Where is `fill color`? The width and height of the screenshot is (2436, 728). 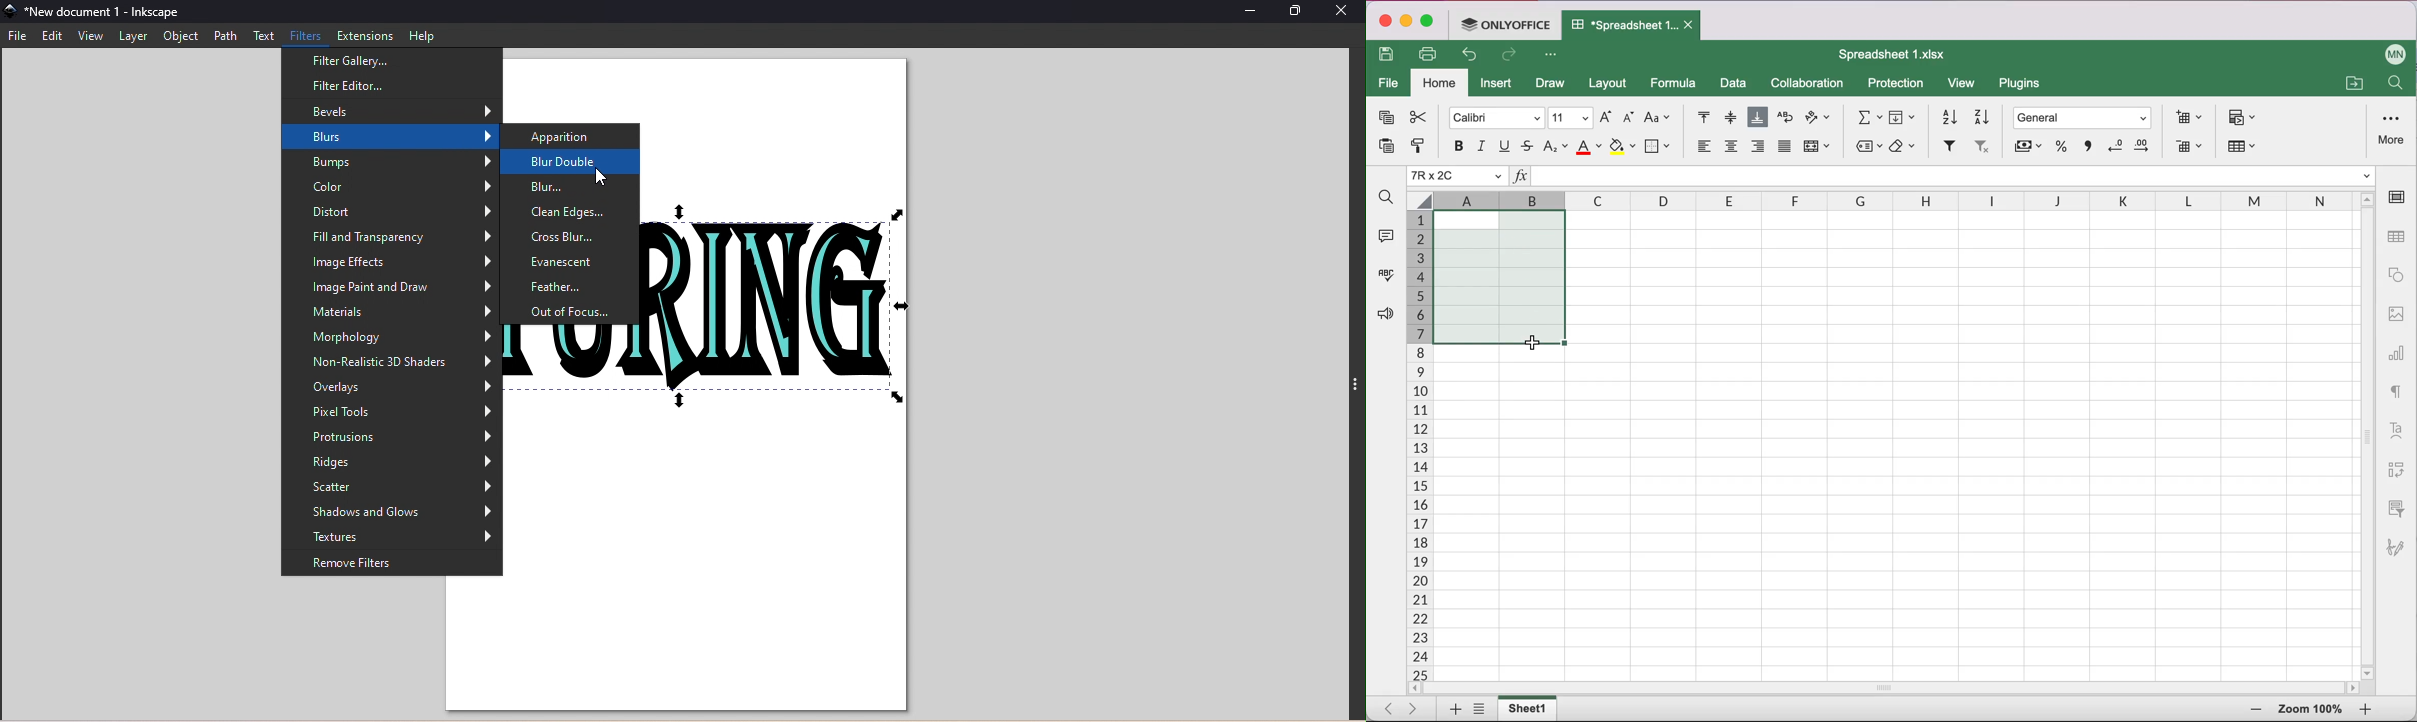
fill color is located at coordinates (1622, 147).